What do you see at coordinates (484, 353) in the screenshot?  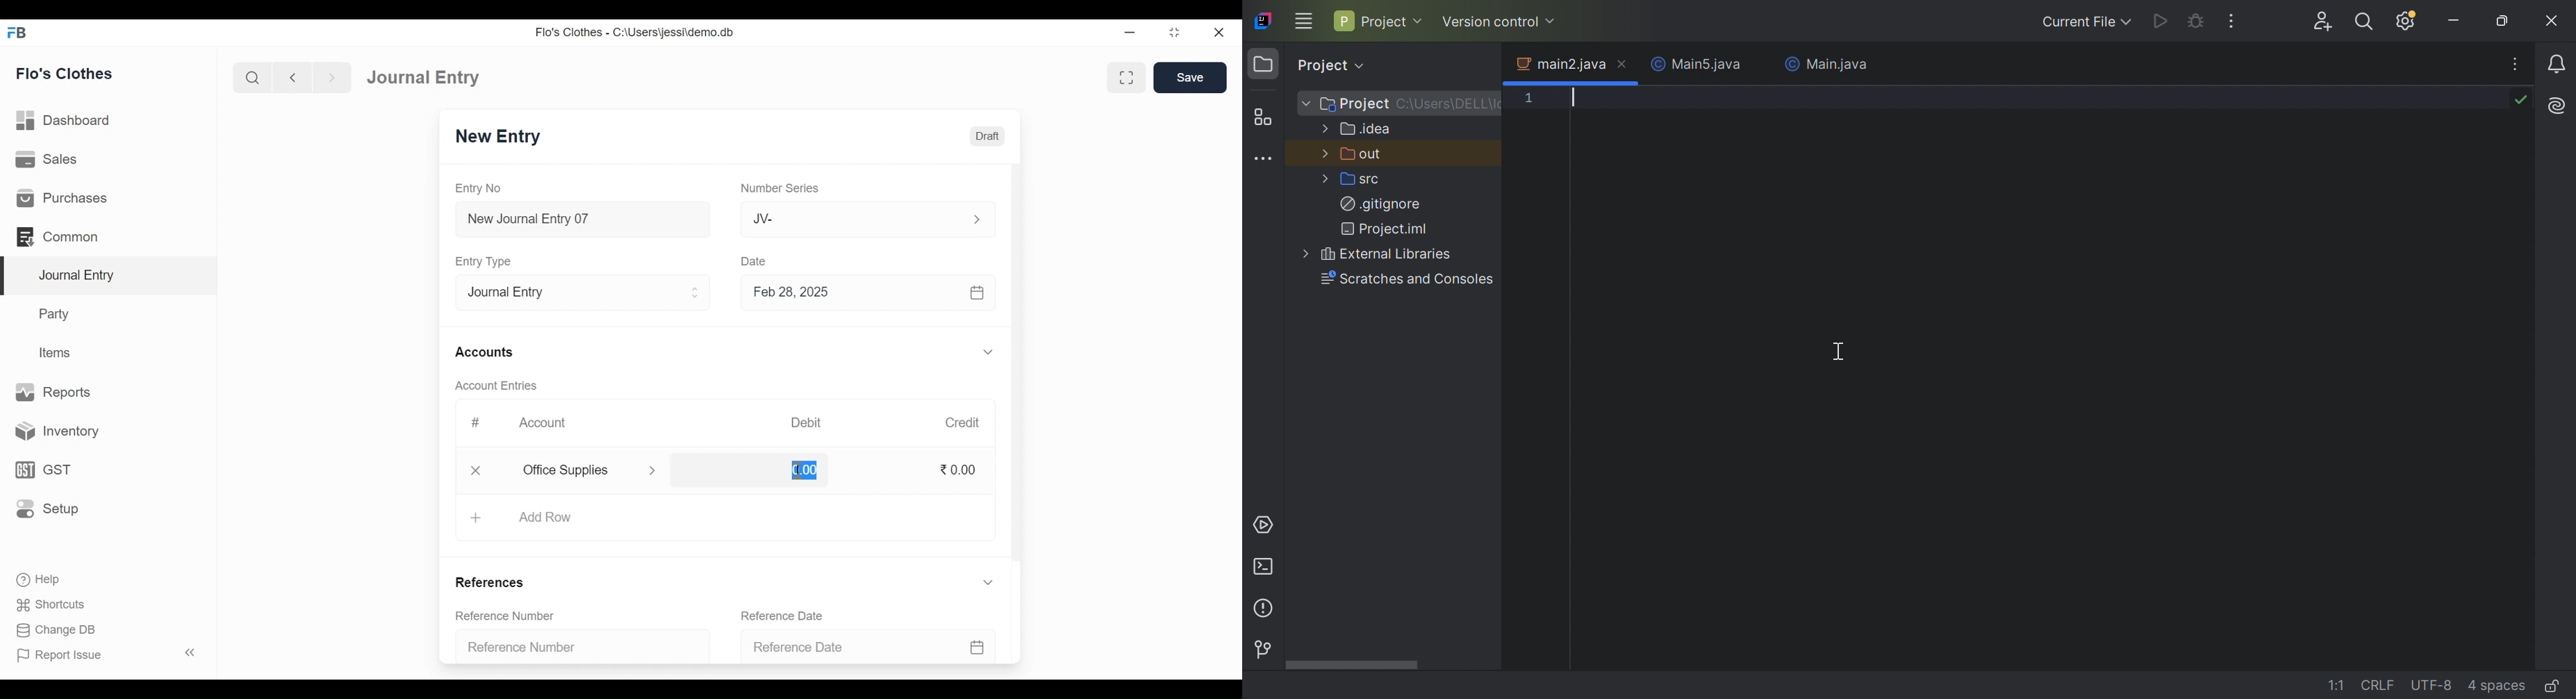 I see `Accounts` at bounding box center [484, 353].